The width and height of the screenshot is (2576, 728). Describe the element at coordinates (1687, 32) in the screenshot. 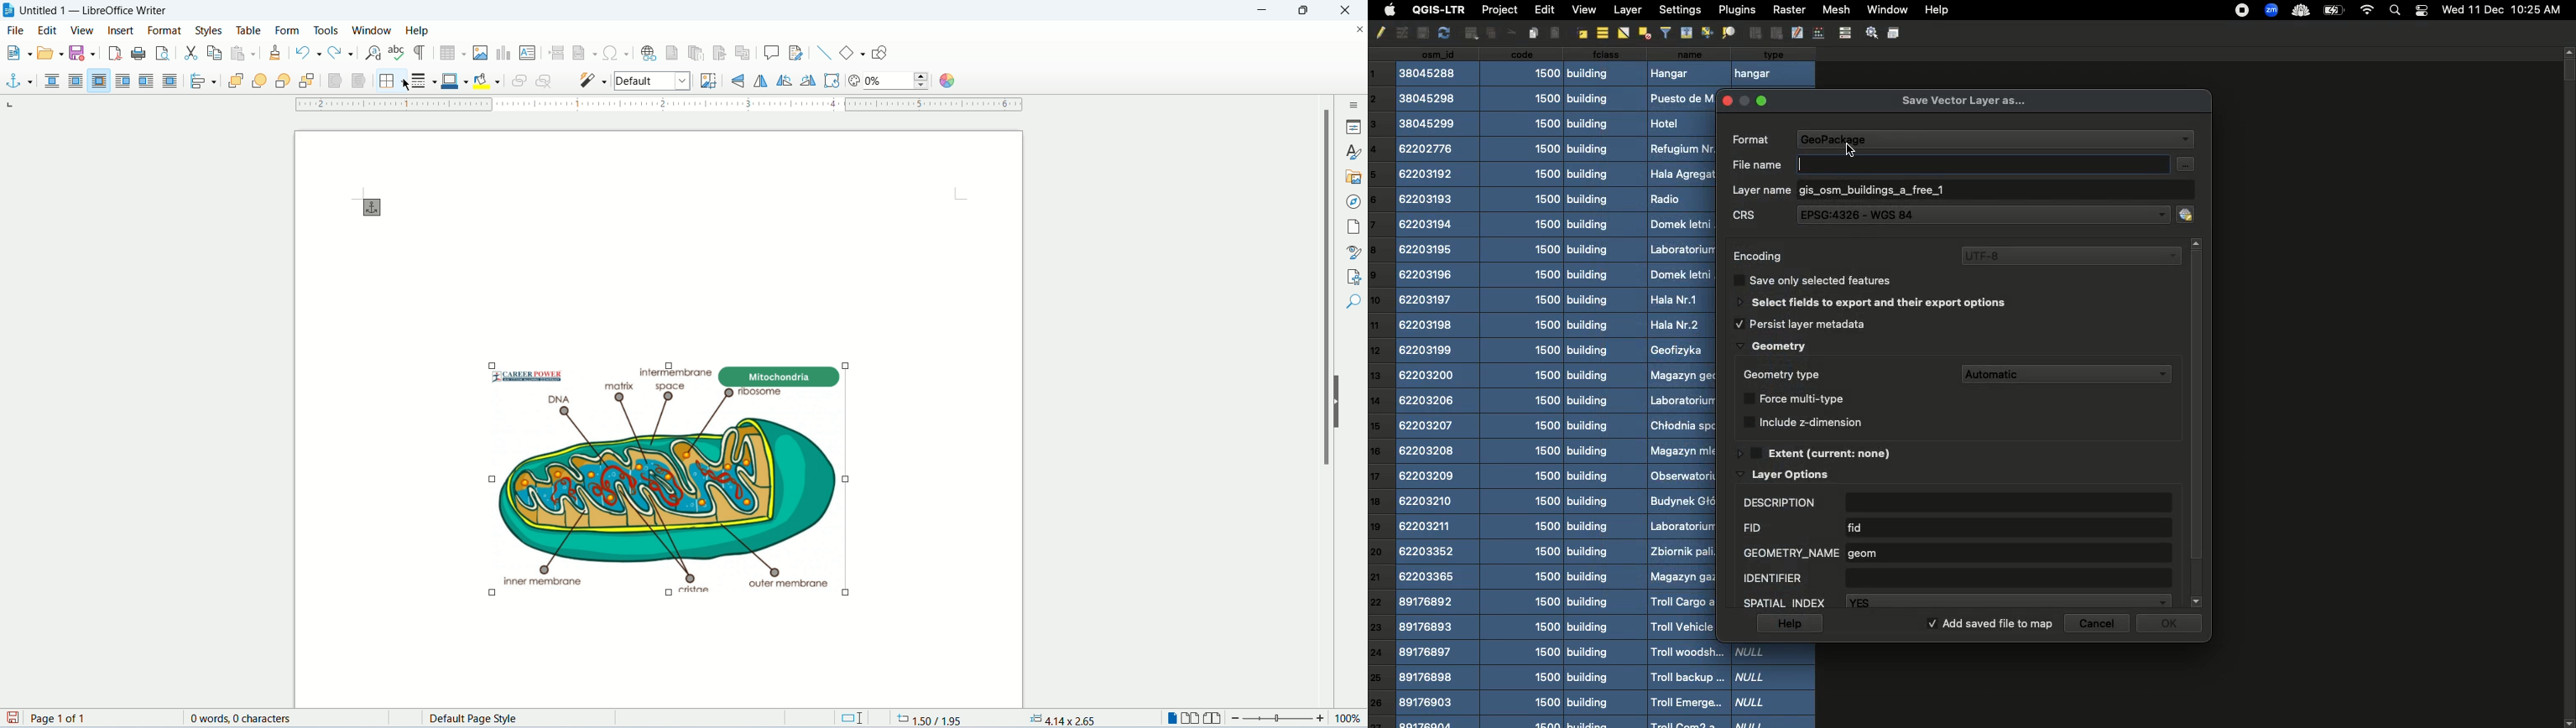

I see `Align Top` at that location.